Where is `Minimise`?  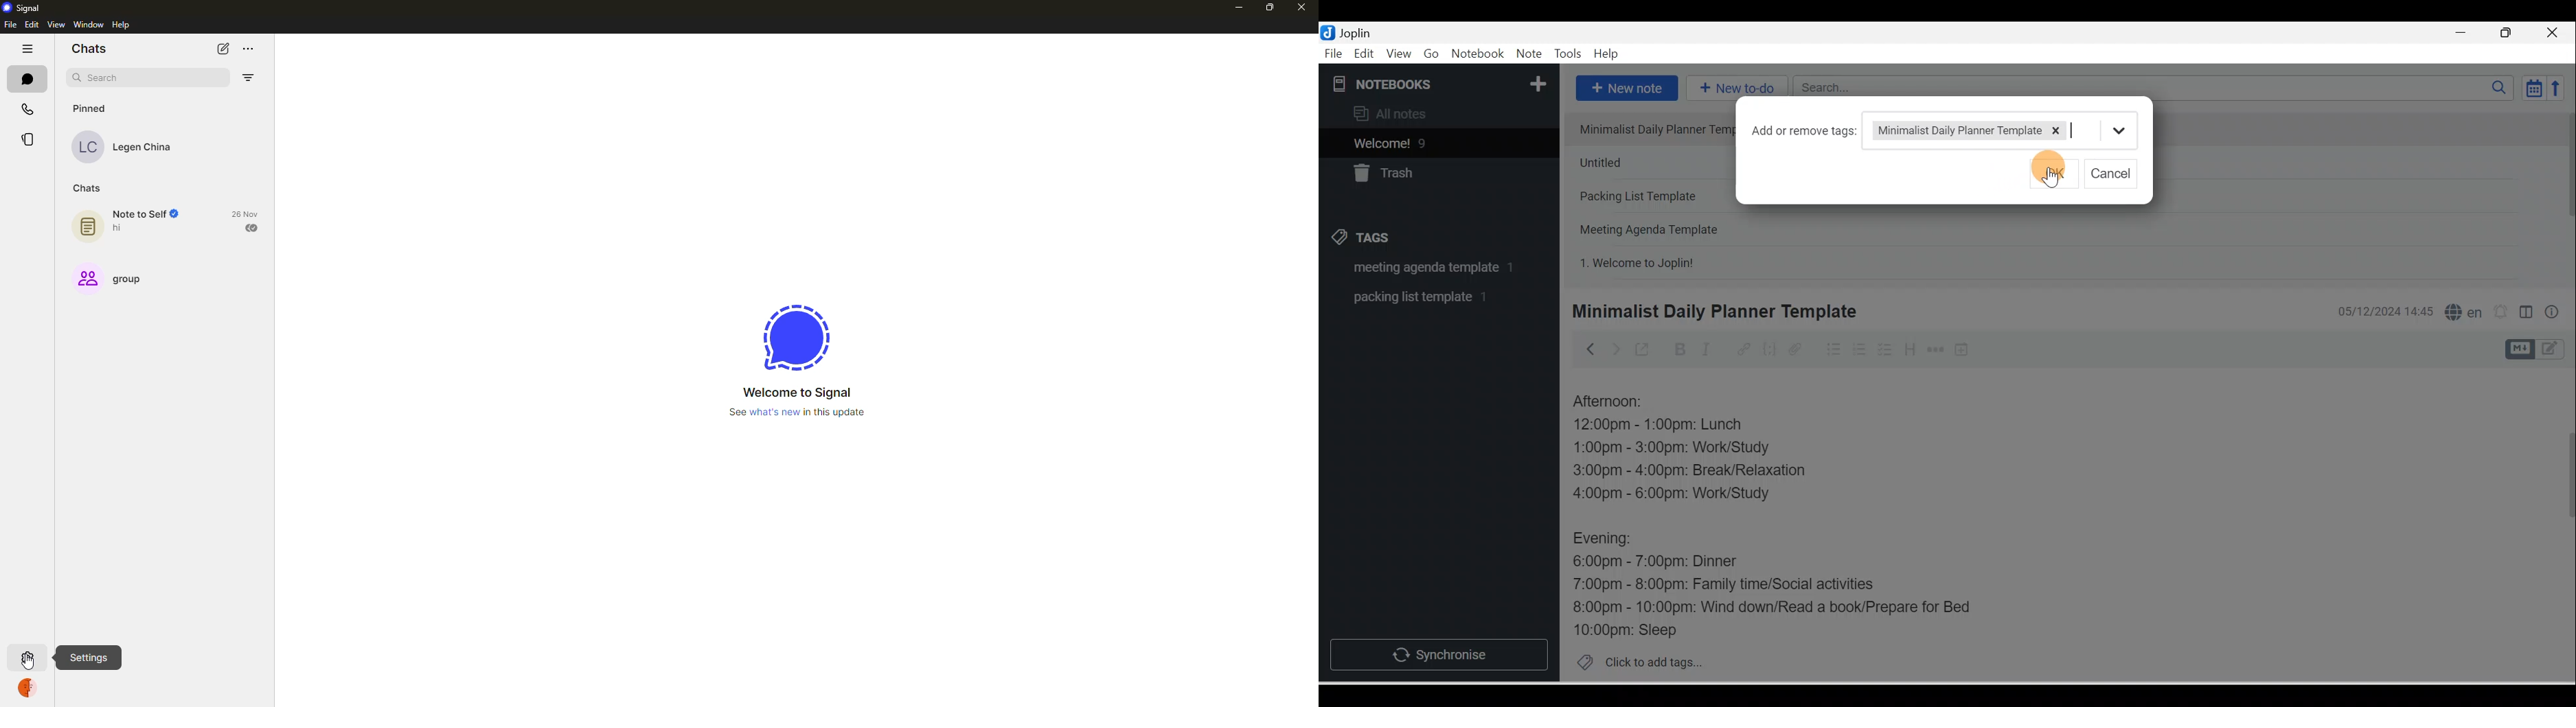 Minimise is located at coordinates (2465, 34).